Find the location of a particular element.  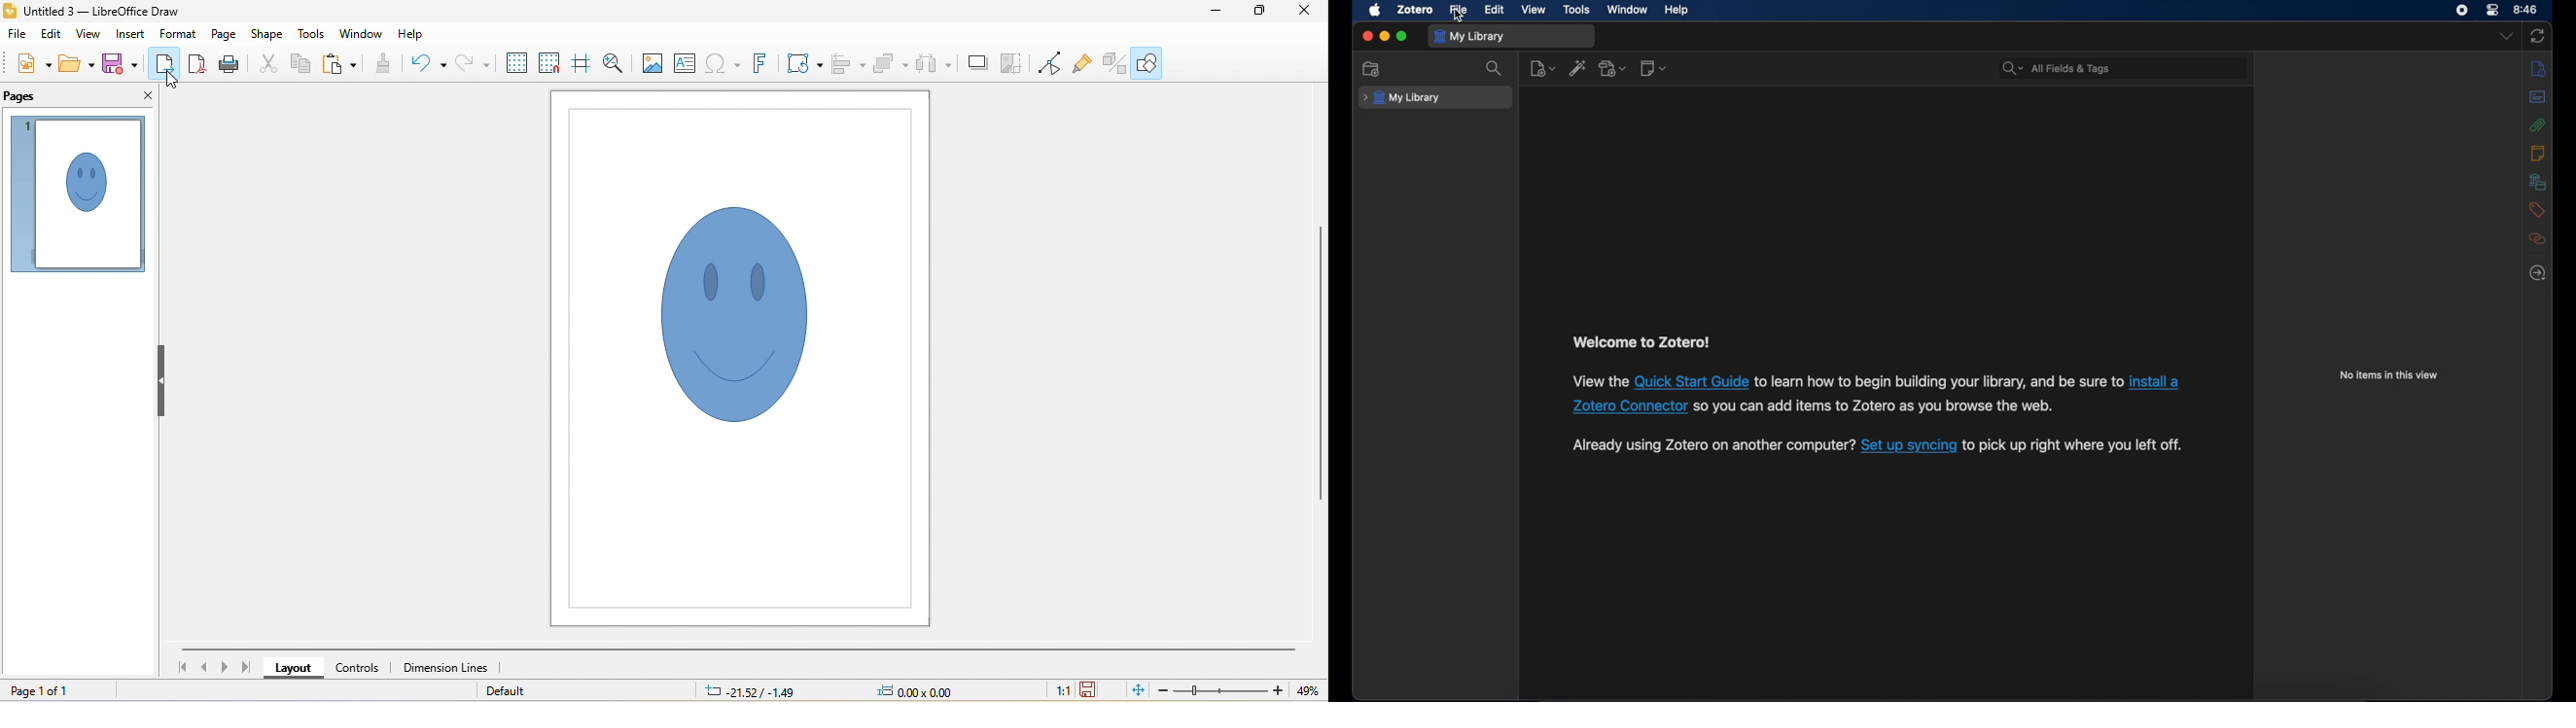

shadow is located at coordinates (975, 61).